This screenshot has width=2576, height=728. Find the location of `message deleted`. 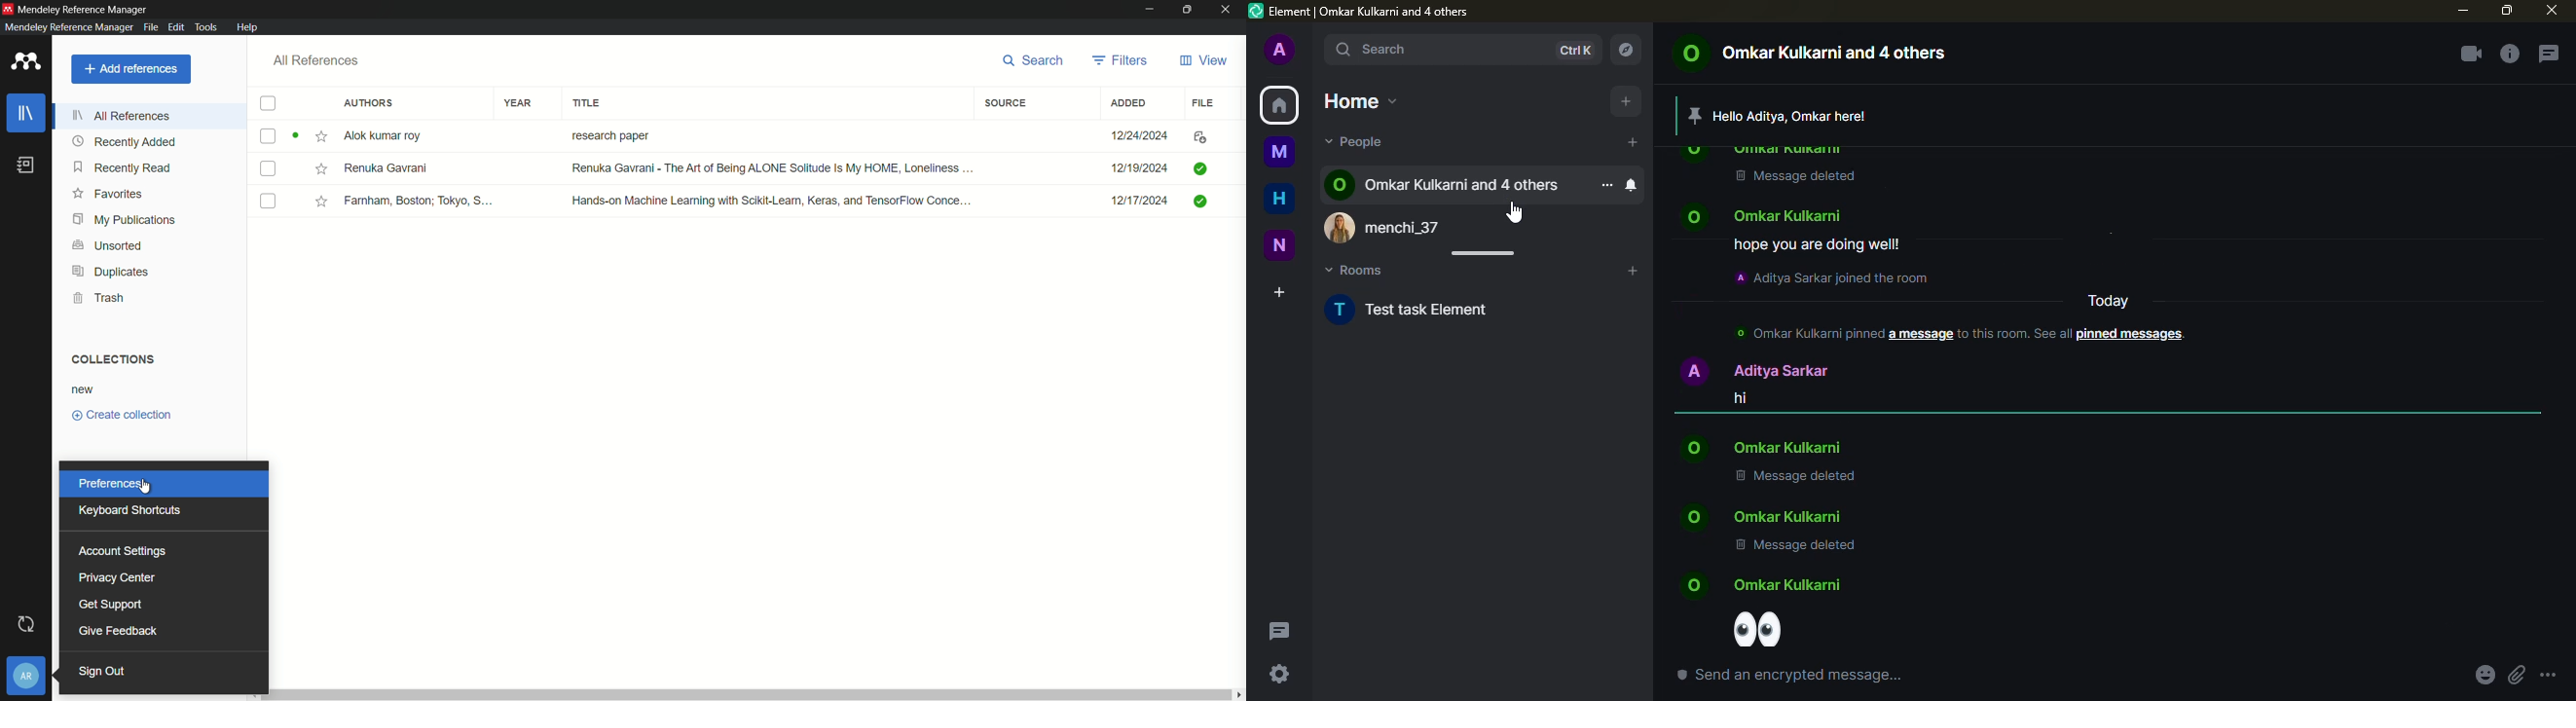

message deleted is located at coordinates (1796, 545).